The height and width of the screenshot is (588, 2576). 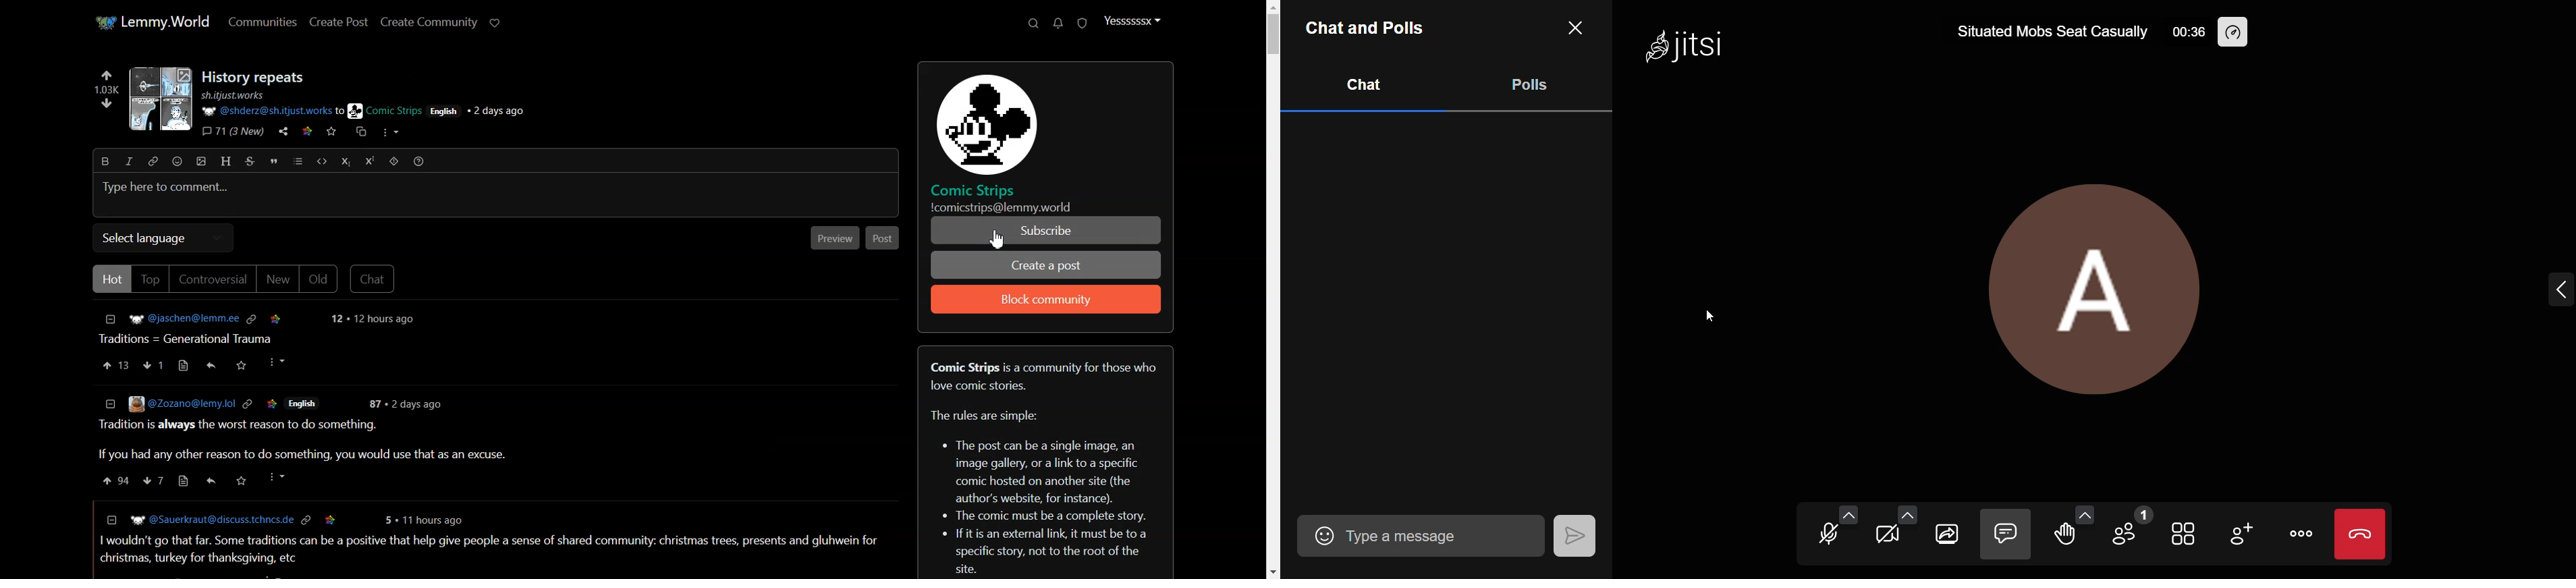 I want to click on 71(3 New), so click(x=233, y=132).